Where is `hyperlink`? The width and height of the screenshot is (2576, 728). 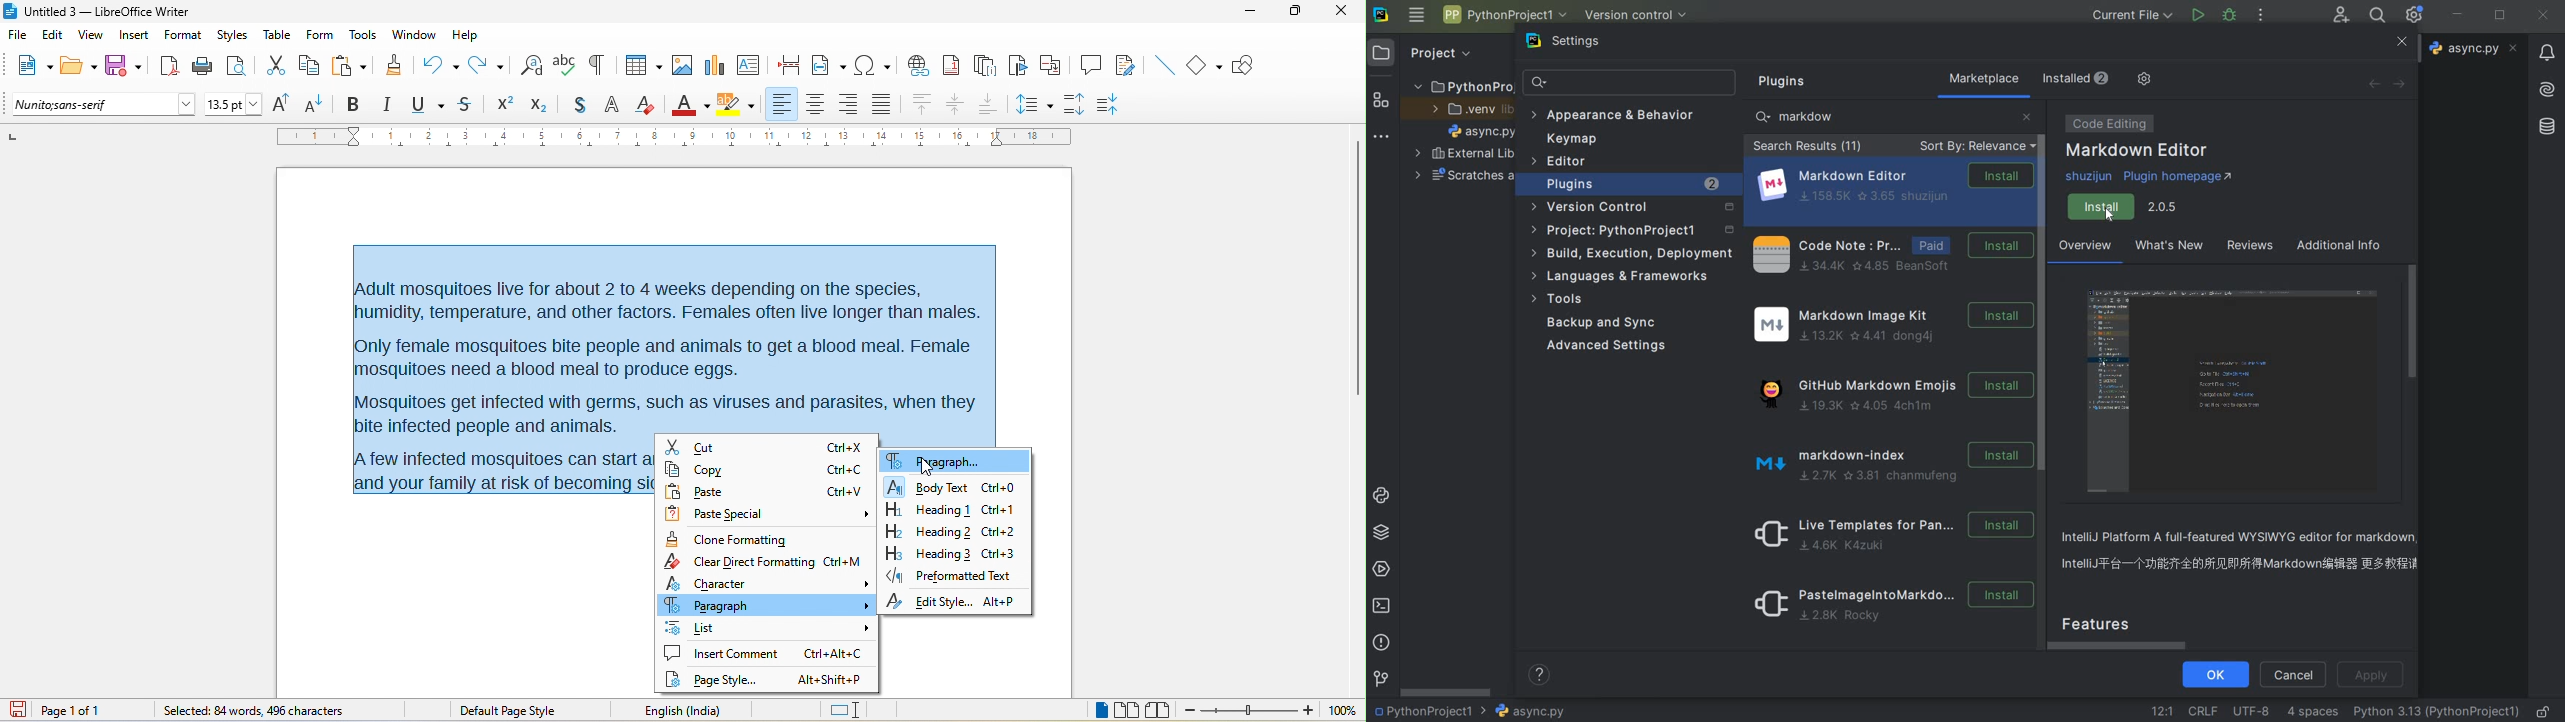 hyperlink is located at coordinates (917, 63).